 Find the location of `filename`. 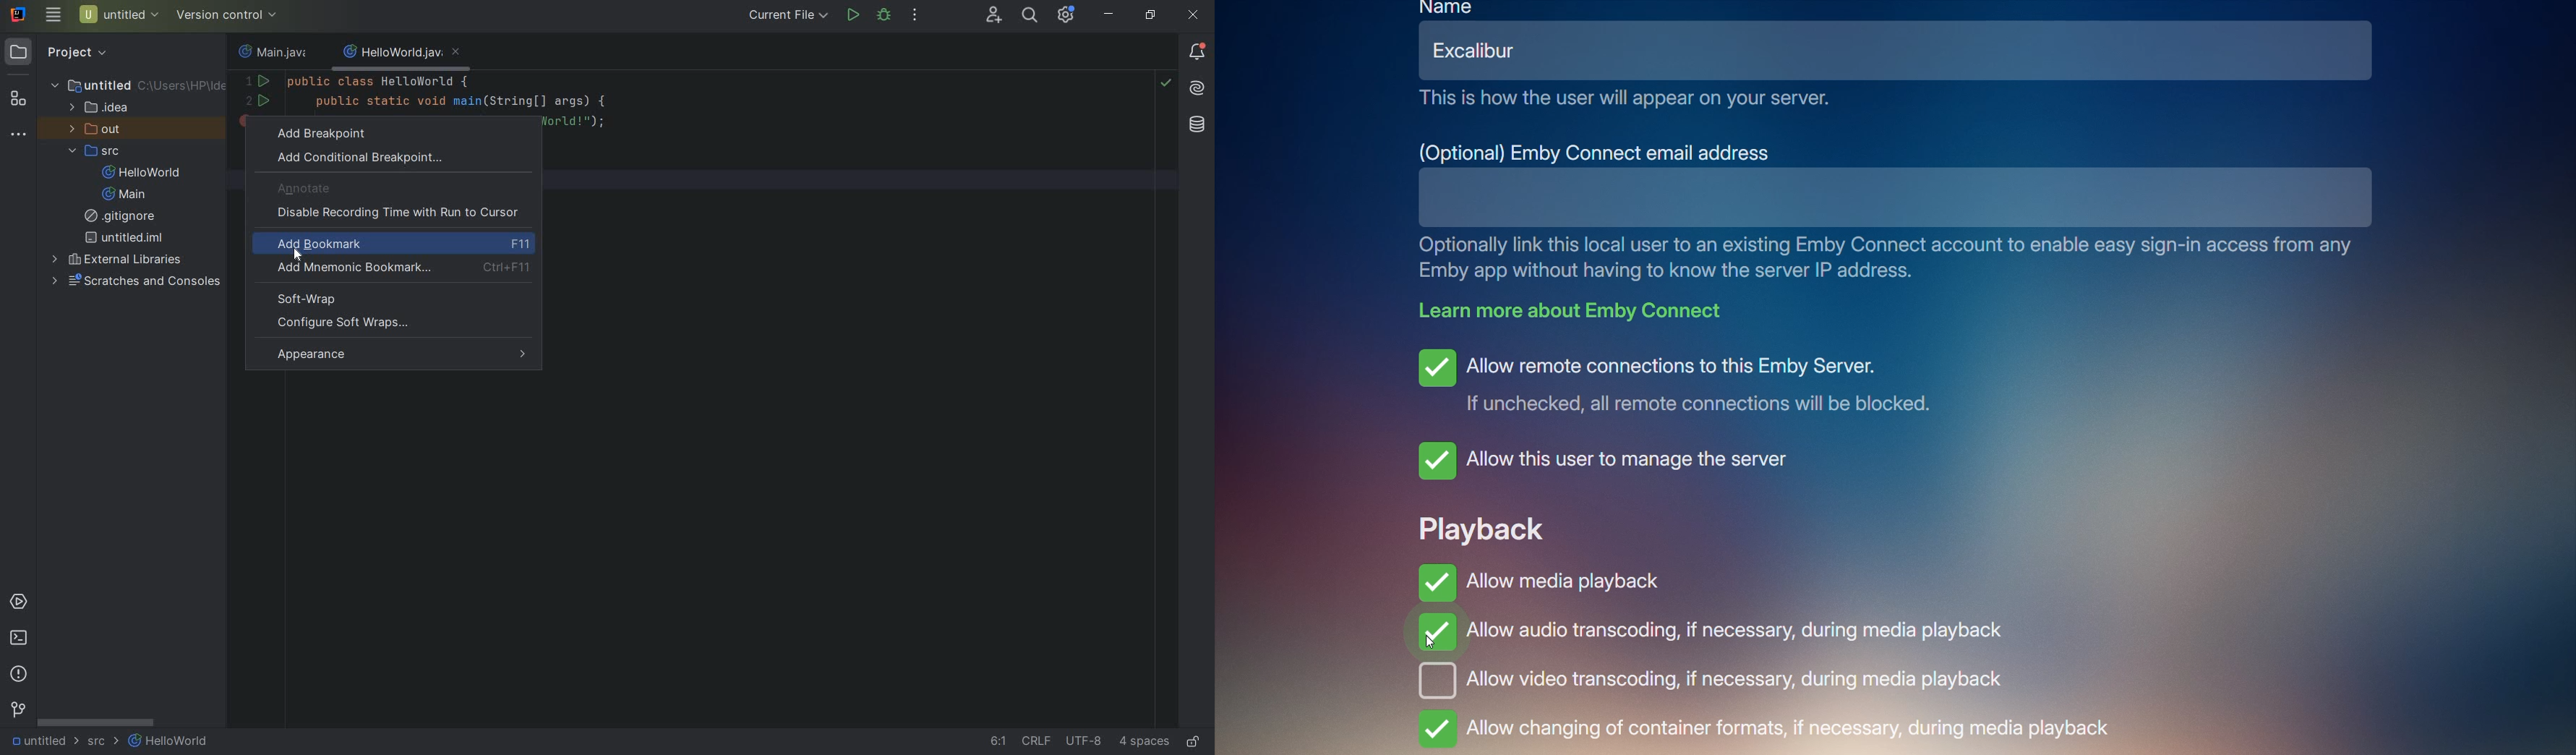

filename is located at coordinates (272, 54).